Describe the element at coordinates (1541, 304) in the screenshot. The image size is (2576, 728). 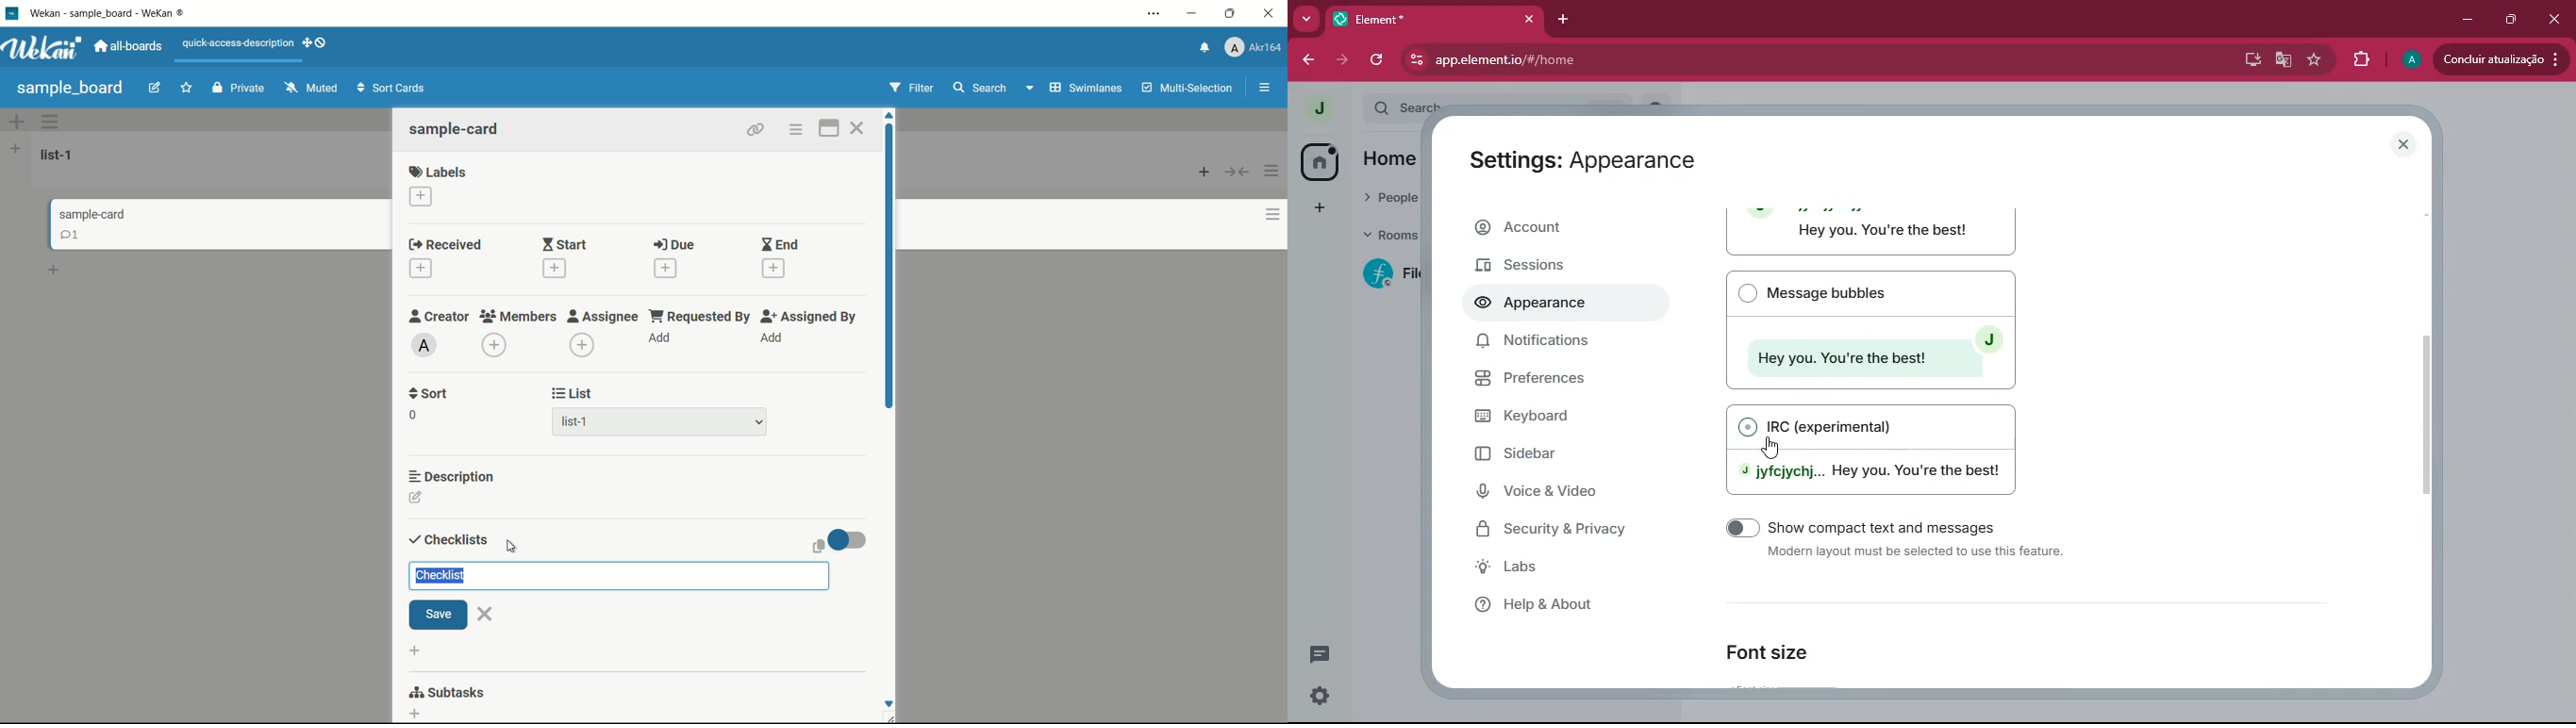
I see `appearance` at that location.